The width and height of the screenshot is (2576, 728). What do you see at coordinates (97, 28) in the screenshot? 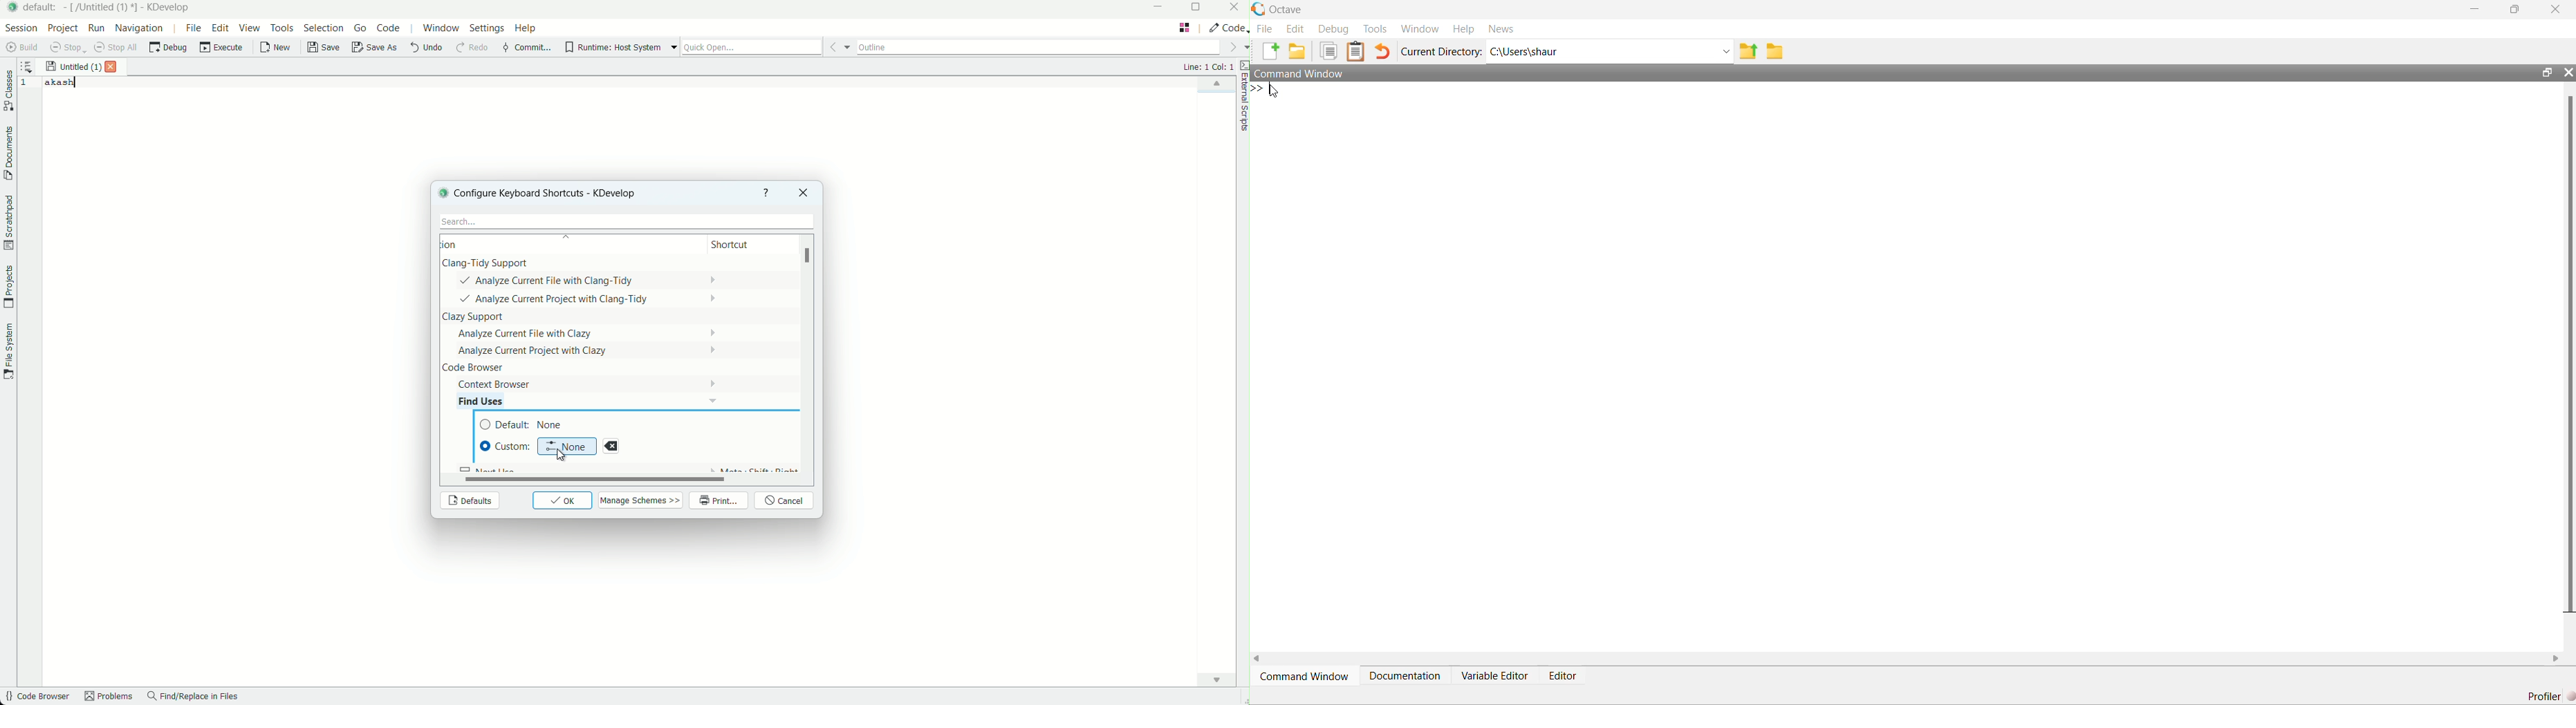
I see `run menu` at bounding box center [97, 28].